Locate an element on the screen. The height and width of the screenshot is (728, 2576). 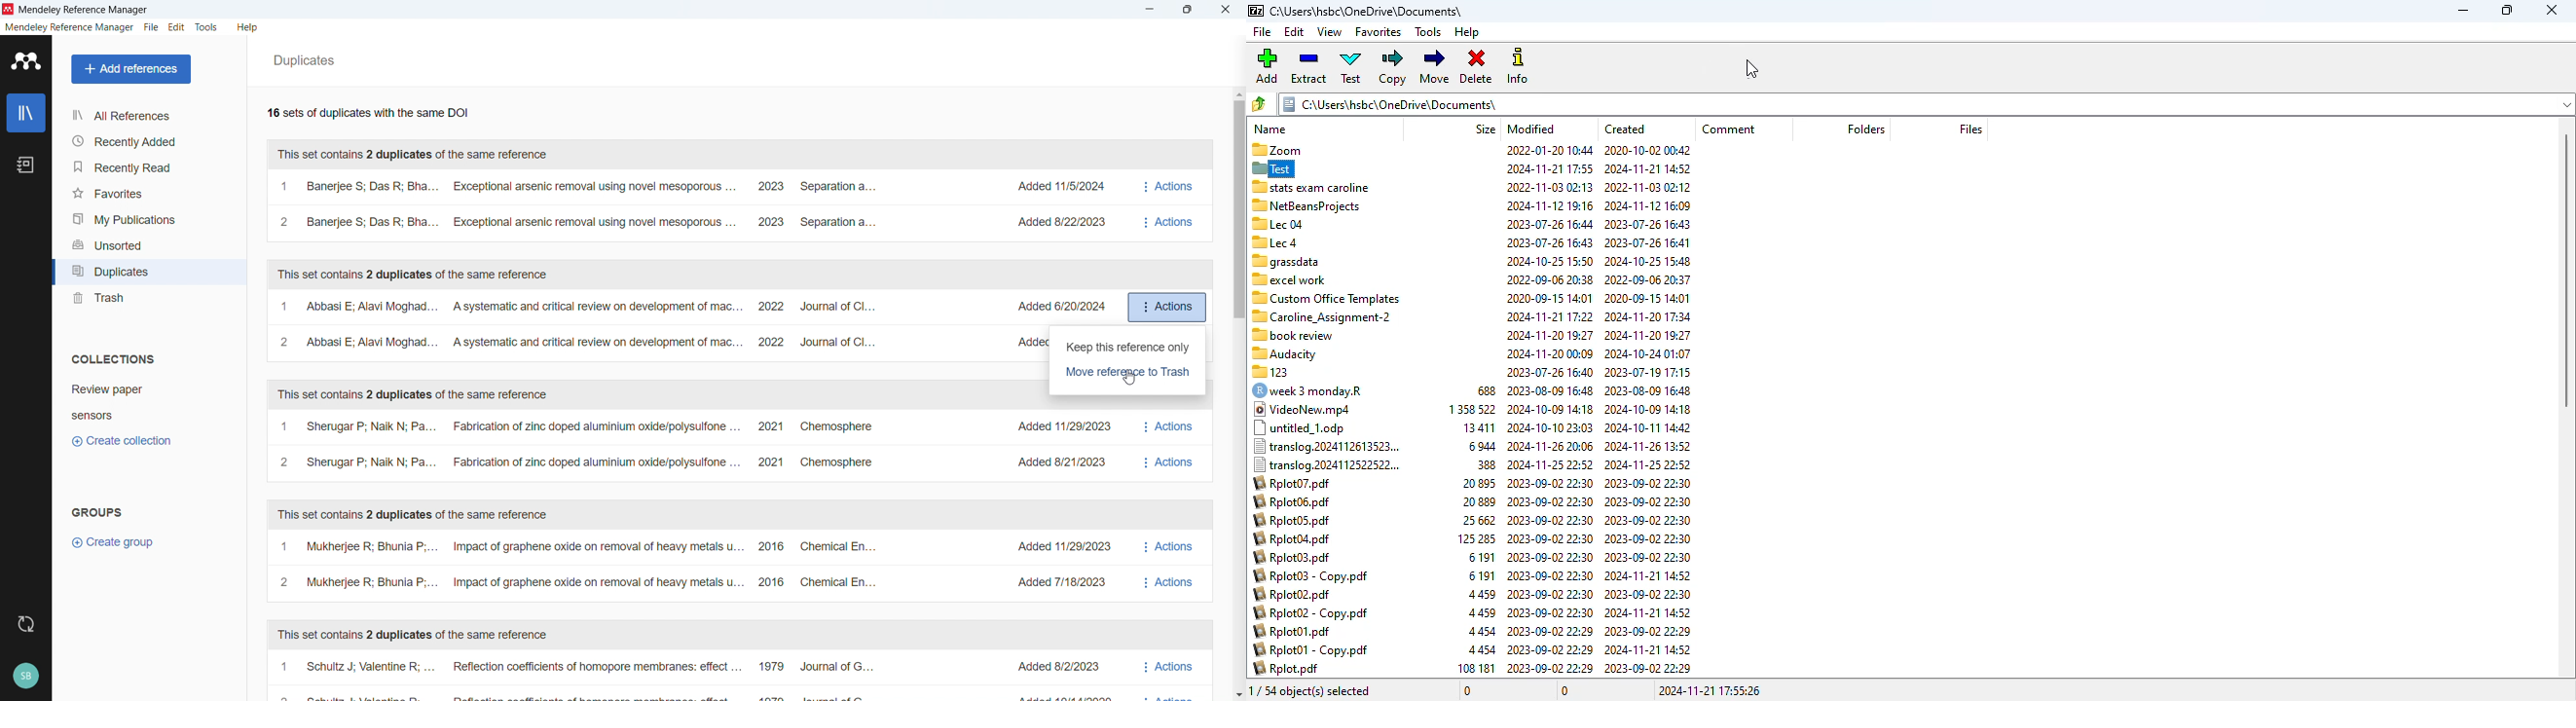
2024-11-21 17:22 is located at coordinates (1551, 317).